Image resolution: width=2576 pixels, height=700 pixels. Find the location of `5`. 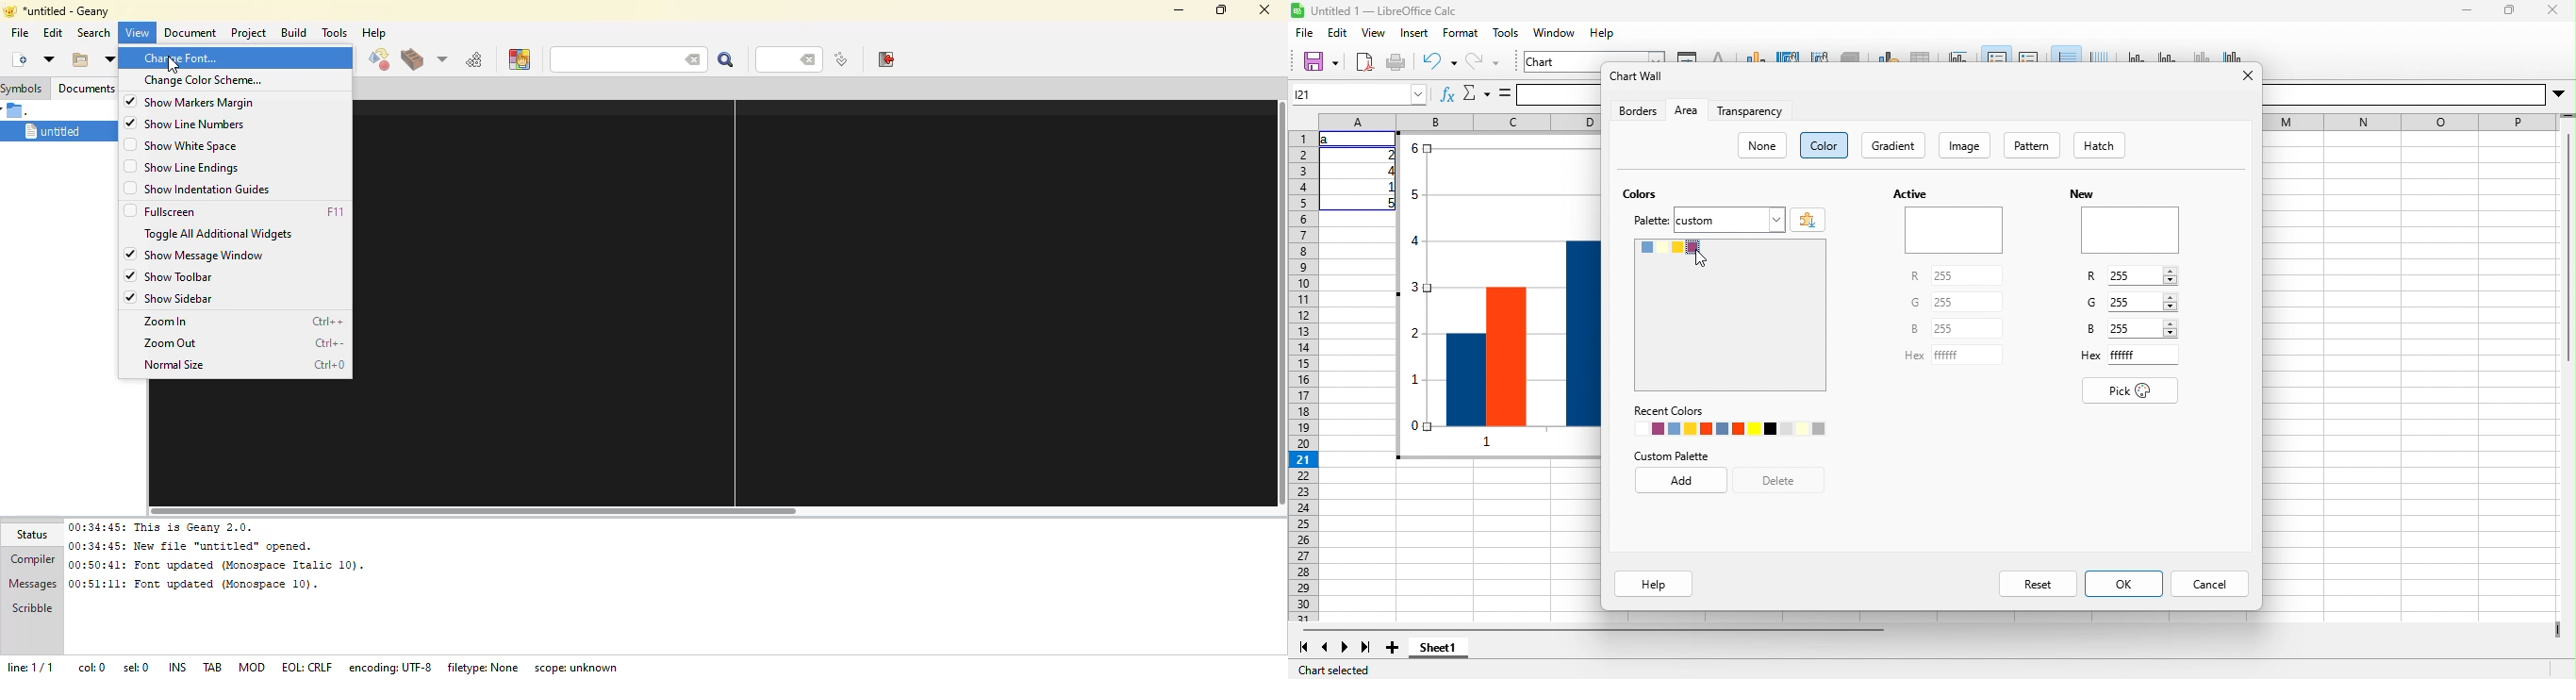

5 is located at coordinates (1388, 203).